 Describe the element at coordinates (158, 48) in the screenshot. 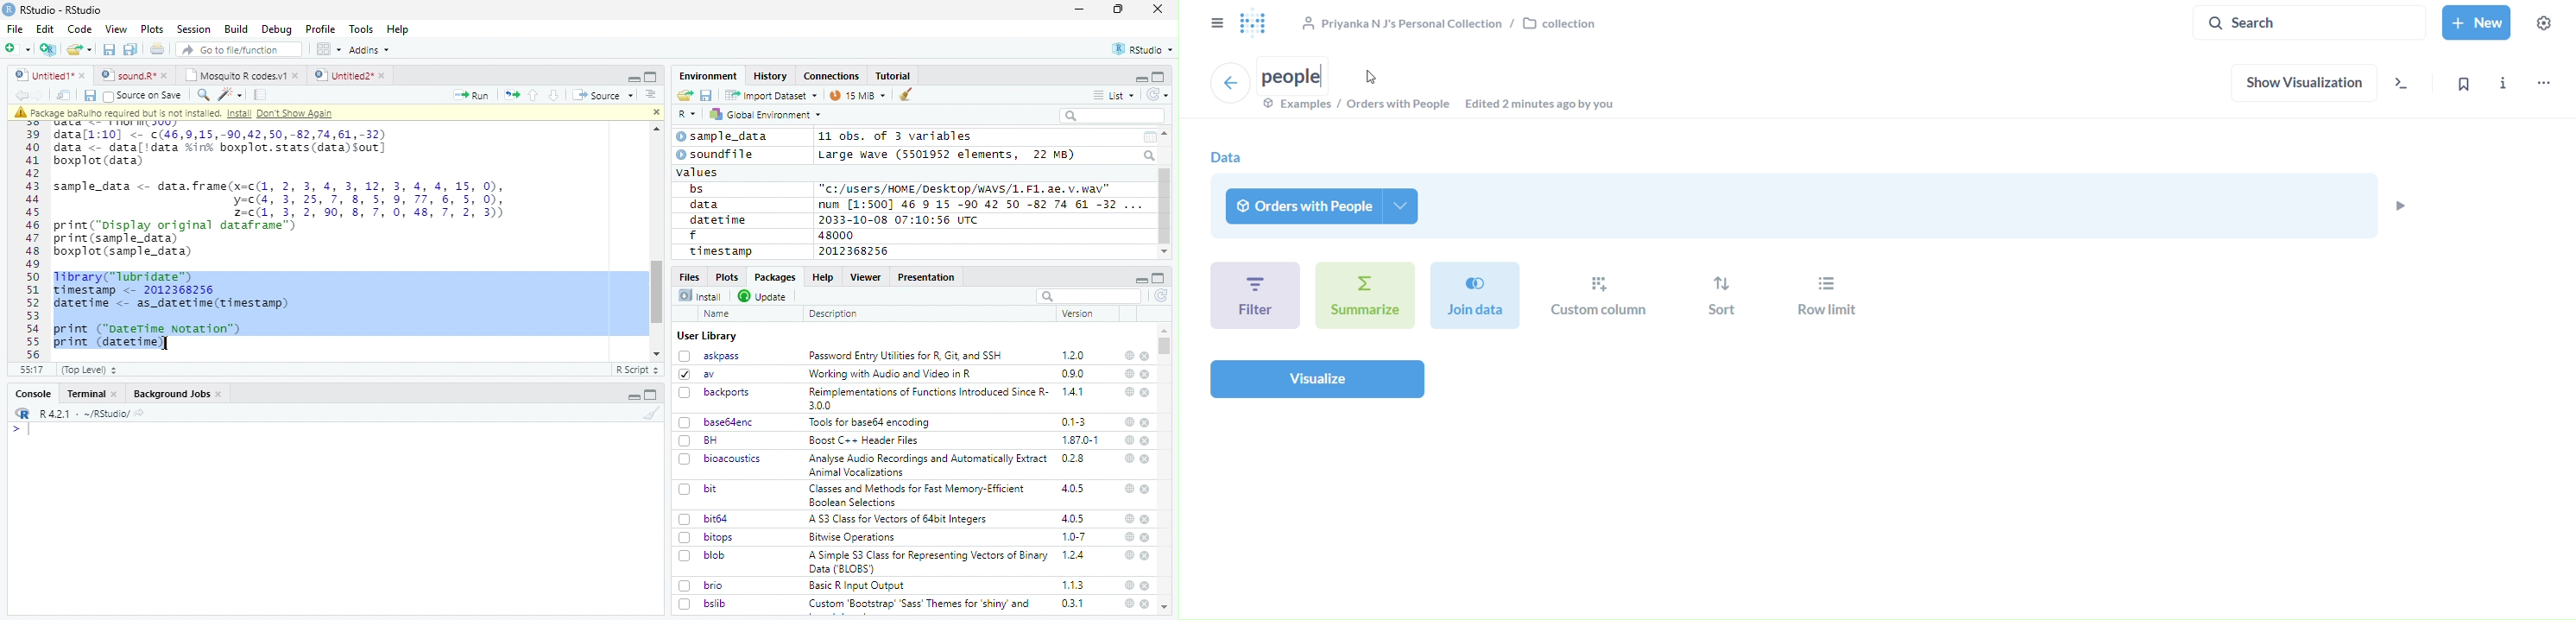

I see `Print` at that location.